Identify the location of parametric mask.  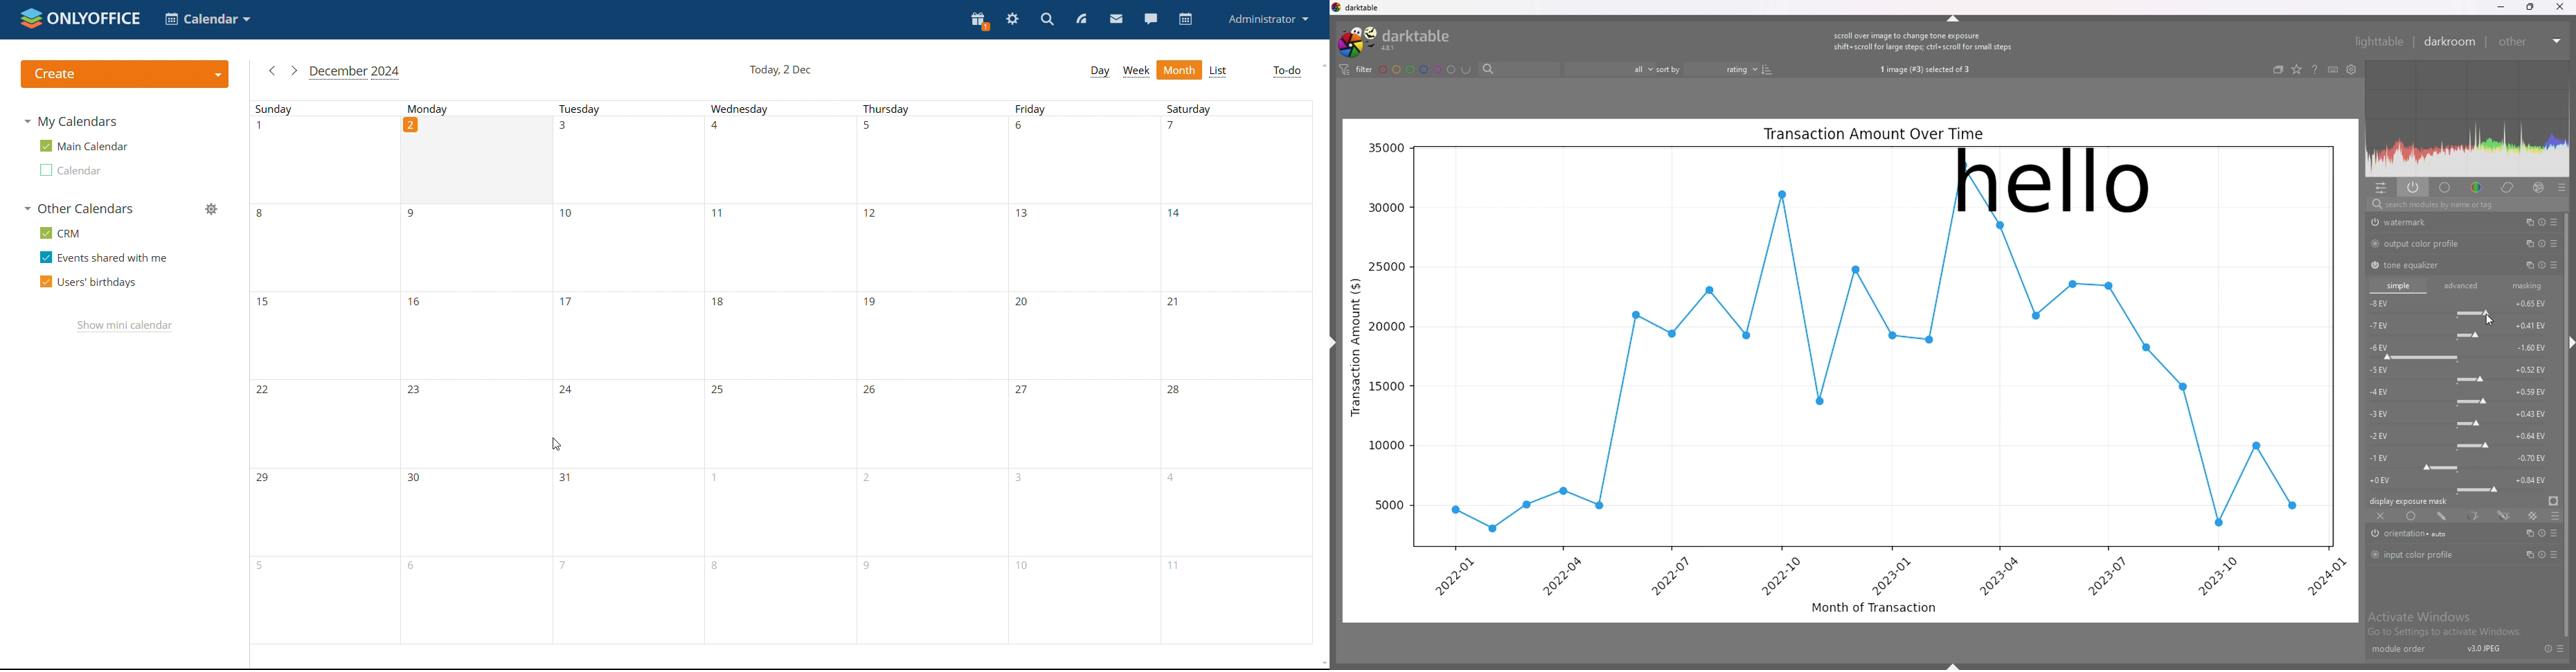
(2473, 515).